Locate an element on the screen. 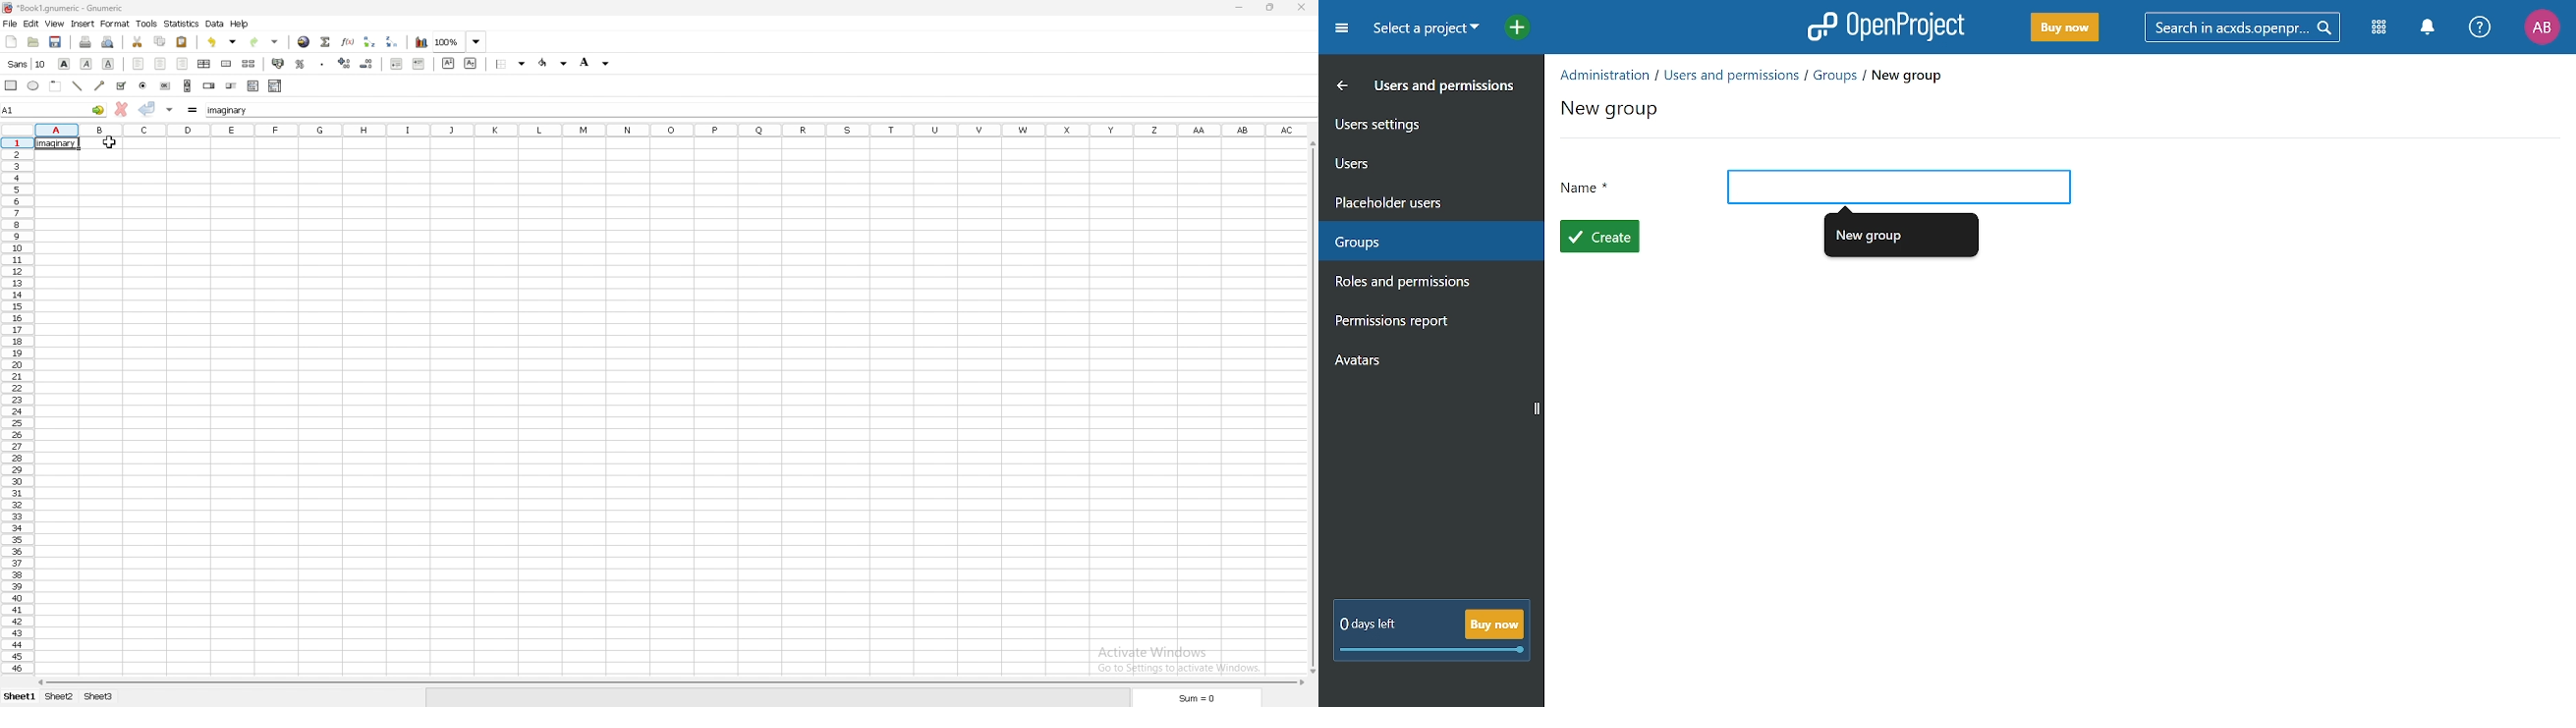 The width and height of the screenshot is (2576, 728). sort descending is located at coordinates (391, 41).